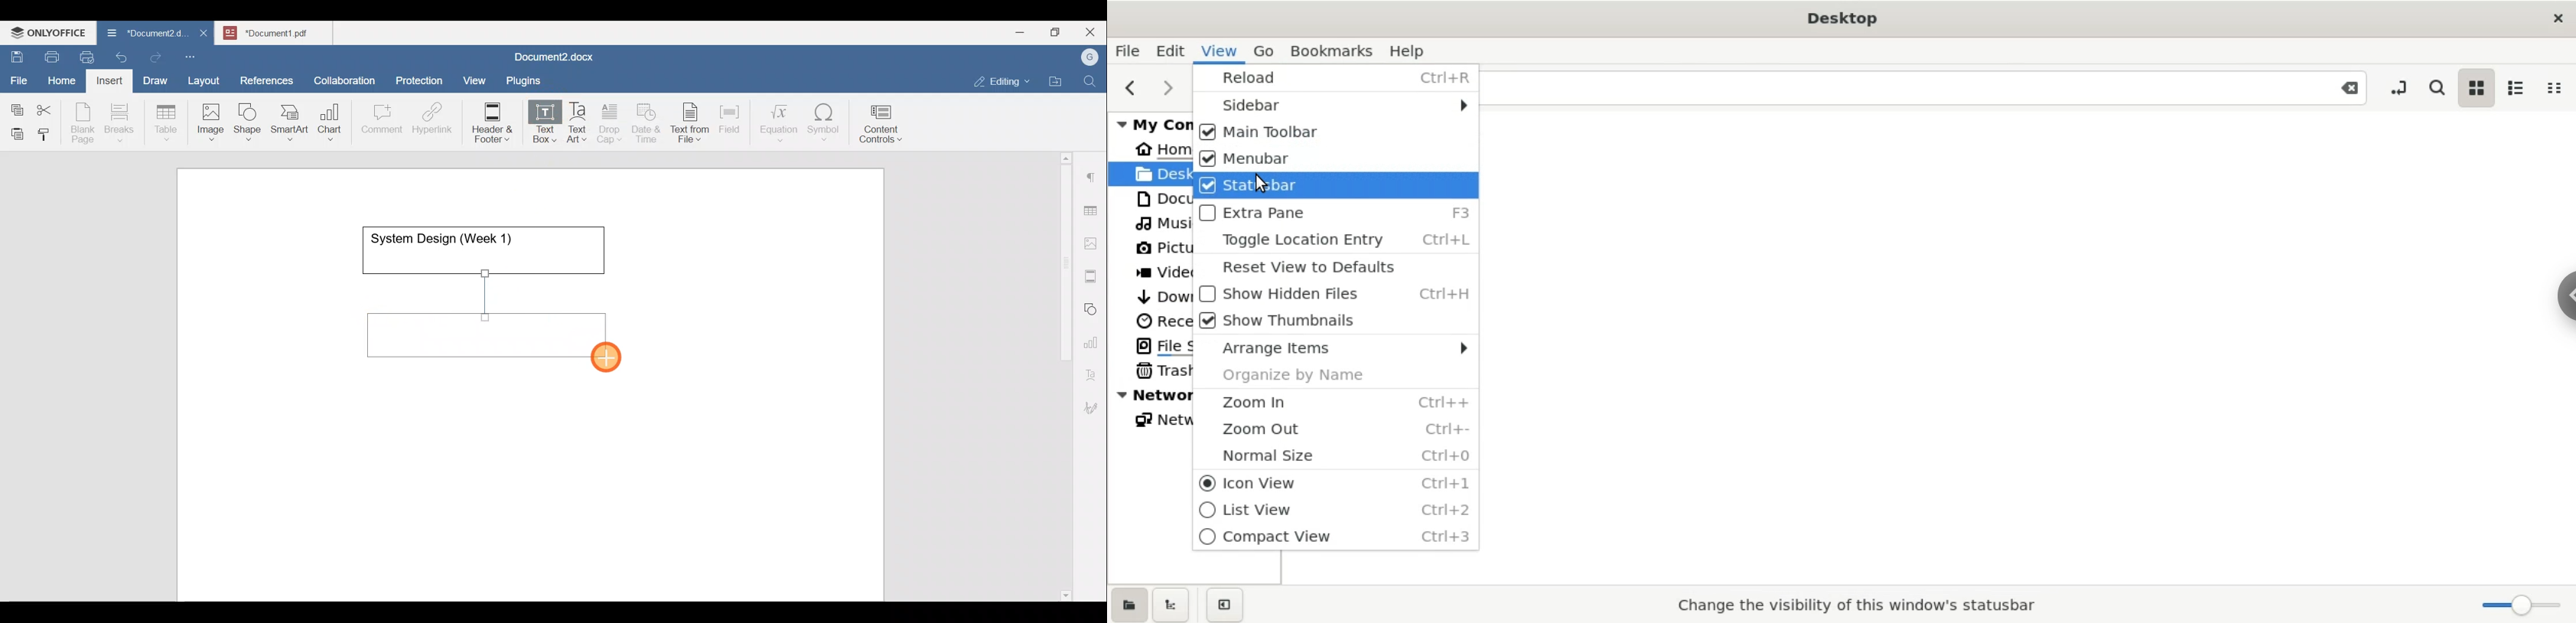 The width and height of the screenshot is (2576, 644). I want to click on Save, so click(16, 54).